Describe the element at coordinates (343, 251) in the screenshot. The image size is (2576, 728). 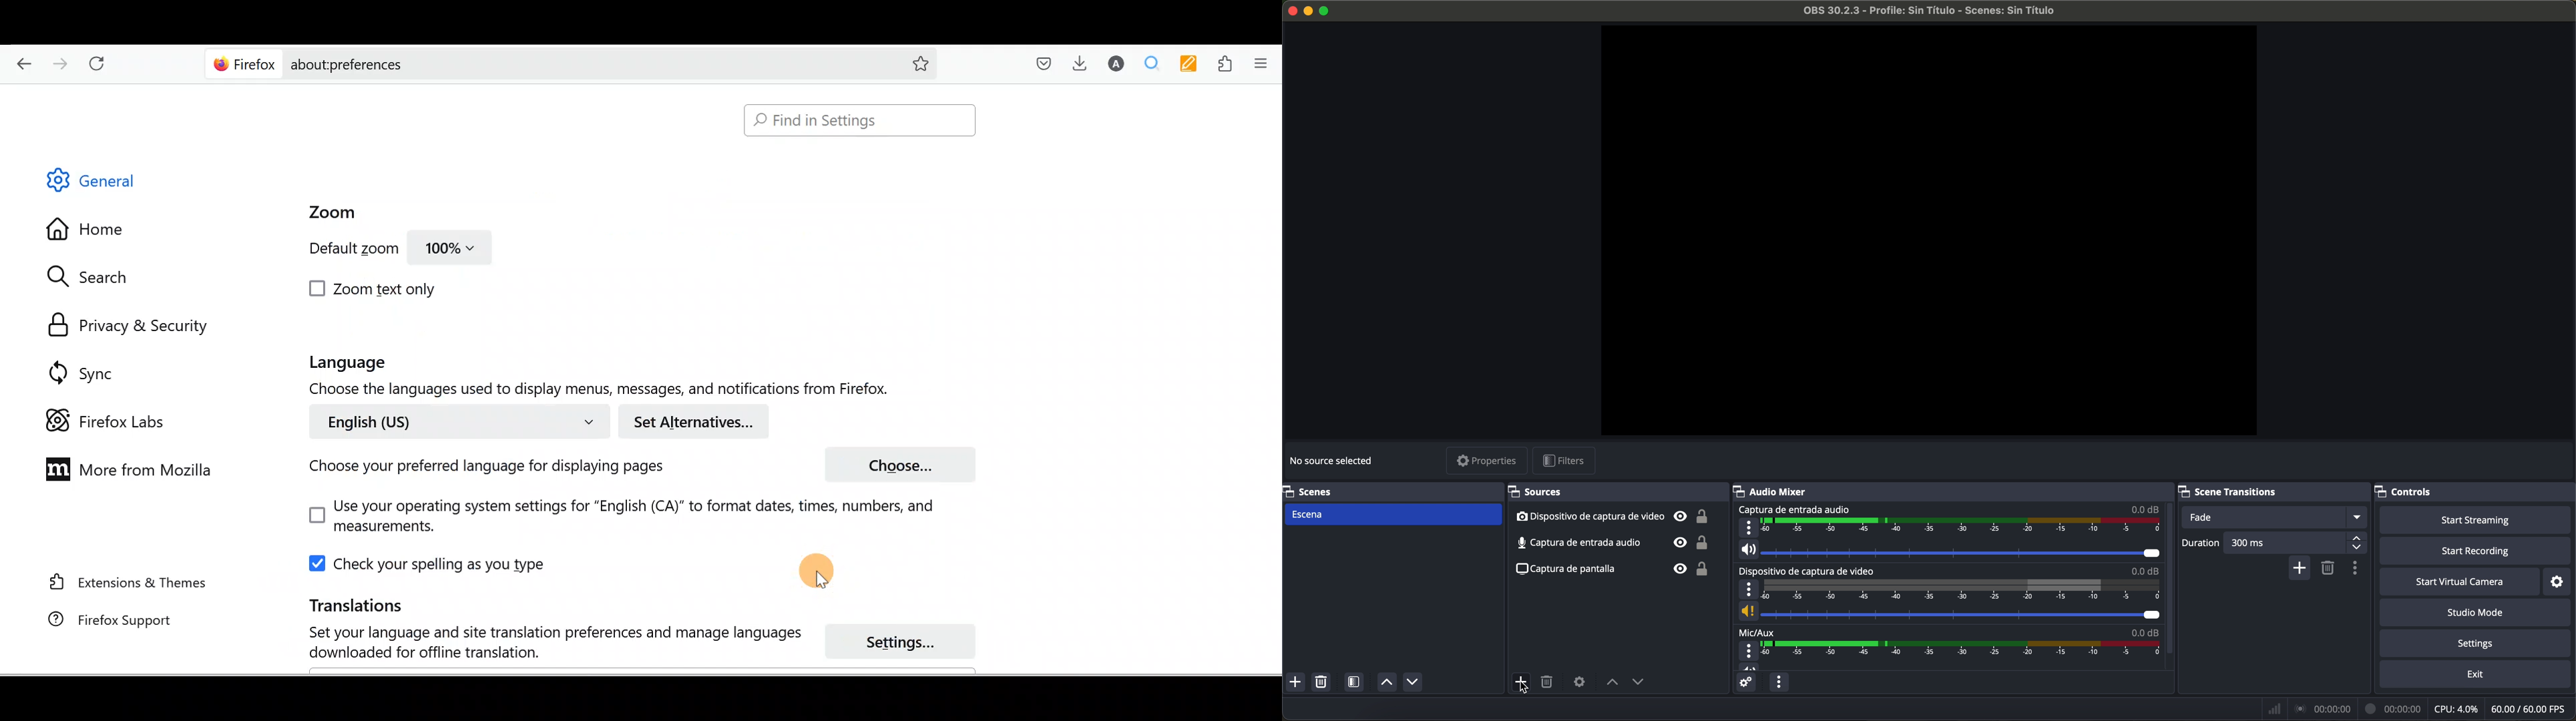
I see `Default zoom` at that location.